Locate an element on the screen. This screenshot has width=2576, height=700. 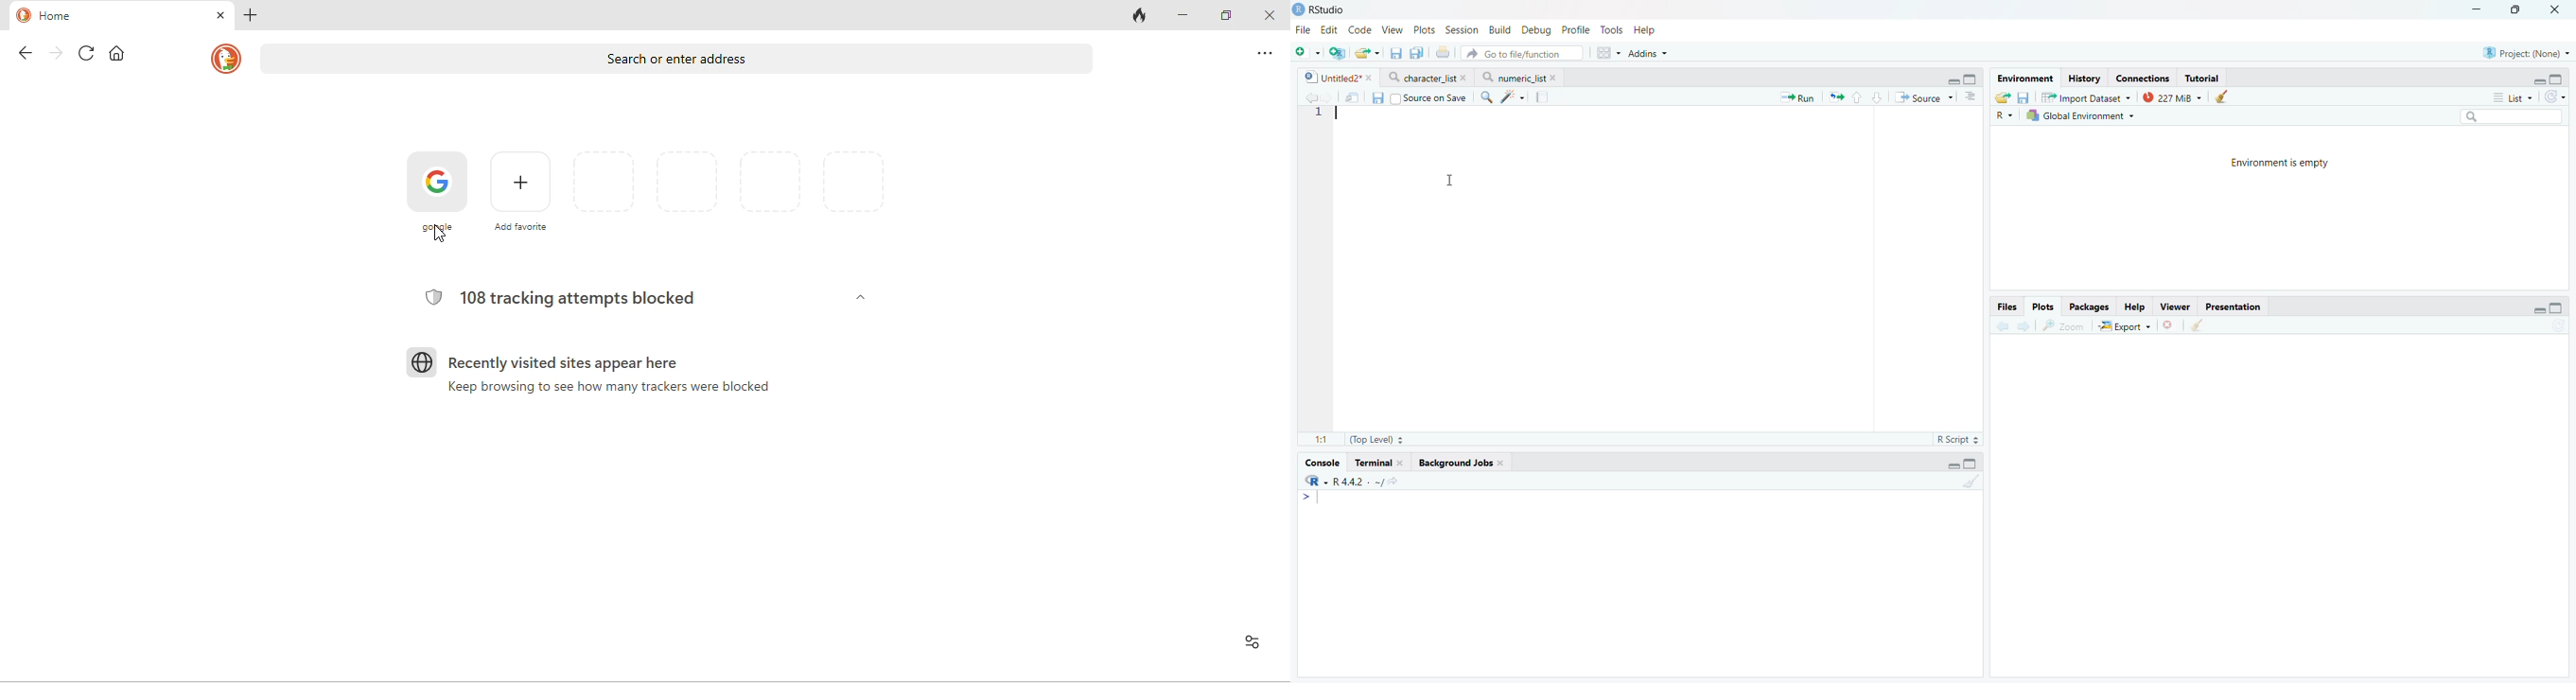
View is located at coordinates (1391, 28).